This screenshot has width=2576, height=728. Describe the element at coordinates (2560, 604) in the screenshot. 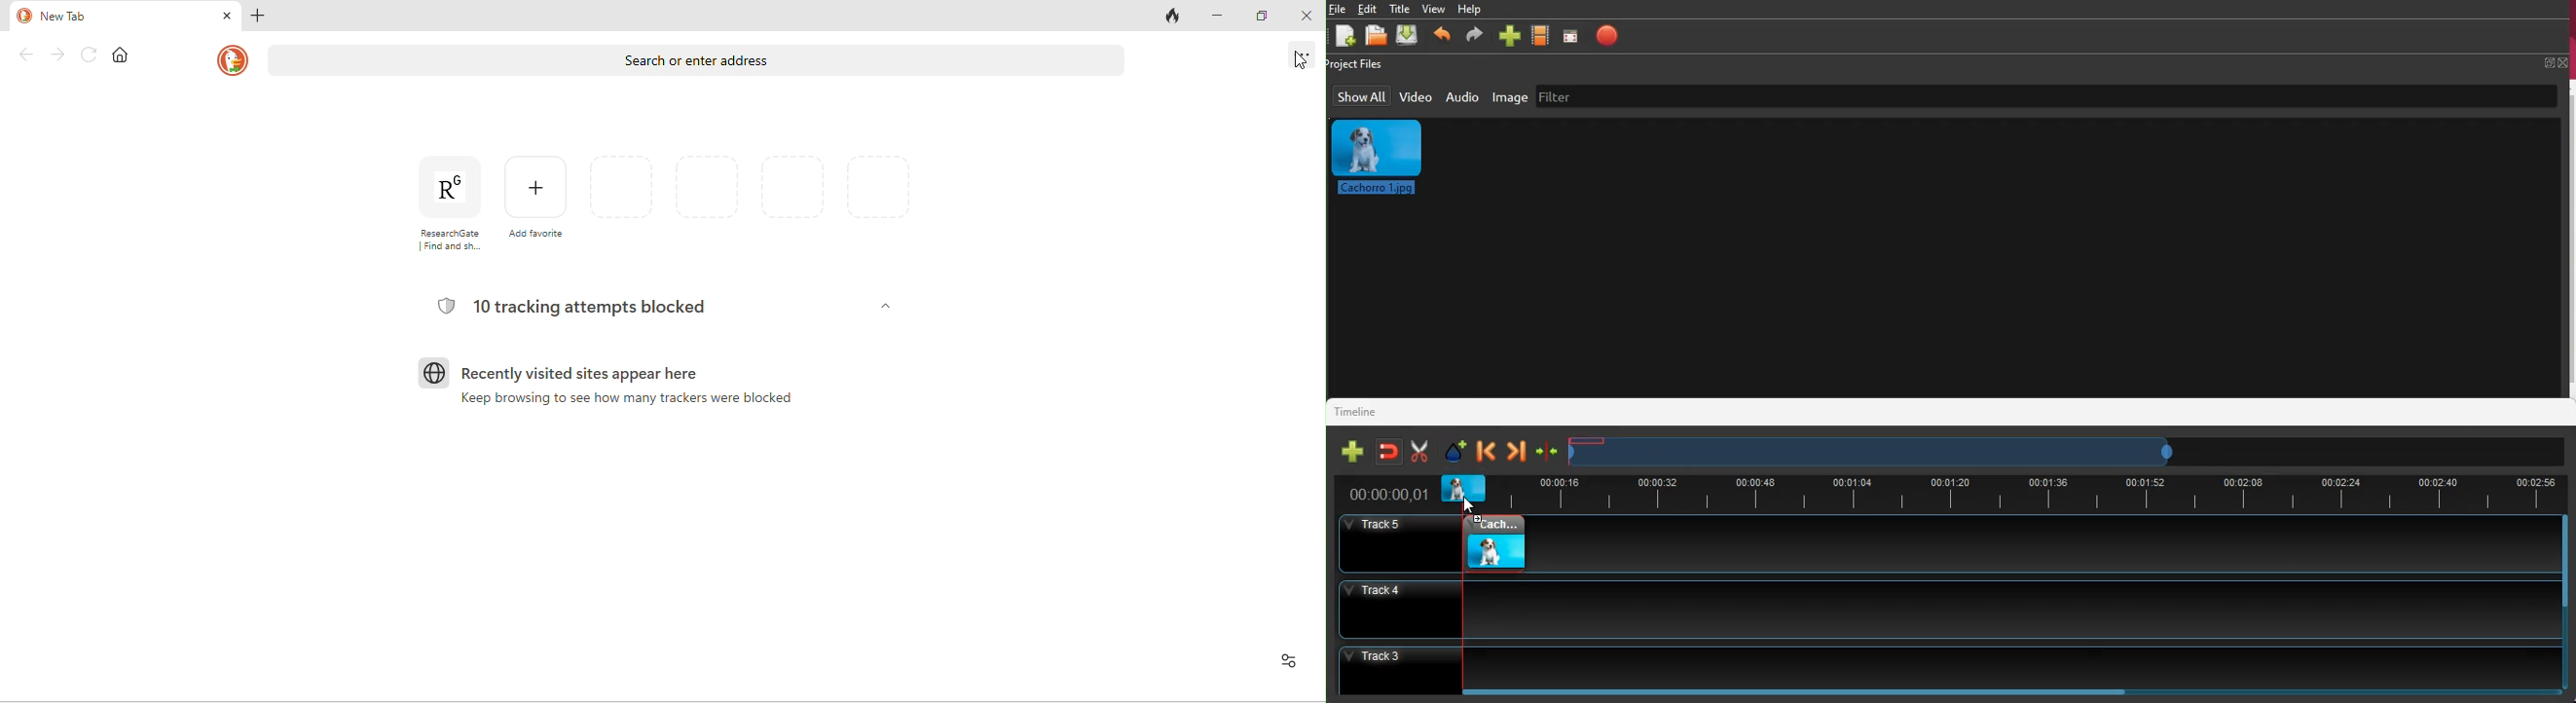

I see `scrollbar` at that location.